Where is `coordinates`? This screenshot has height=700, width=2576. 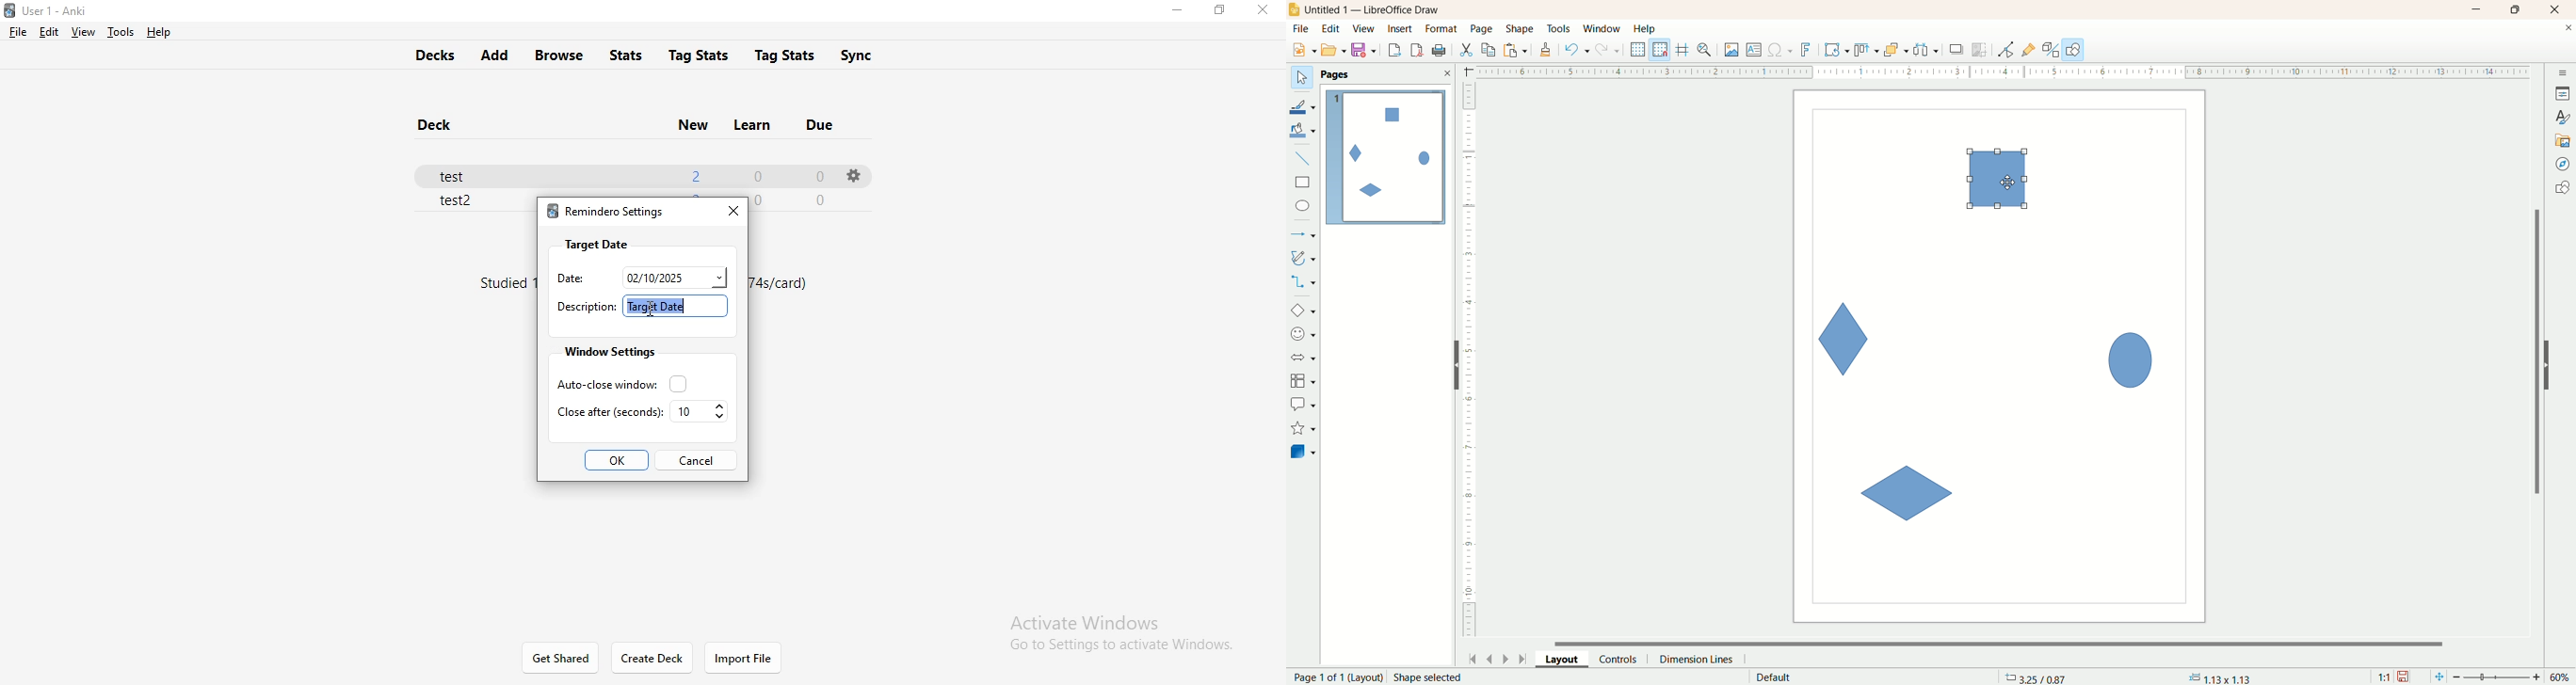 coordinates is located at coordinates (2037, 677).